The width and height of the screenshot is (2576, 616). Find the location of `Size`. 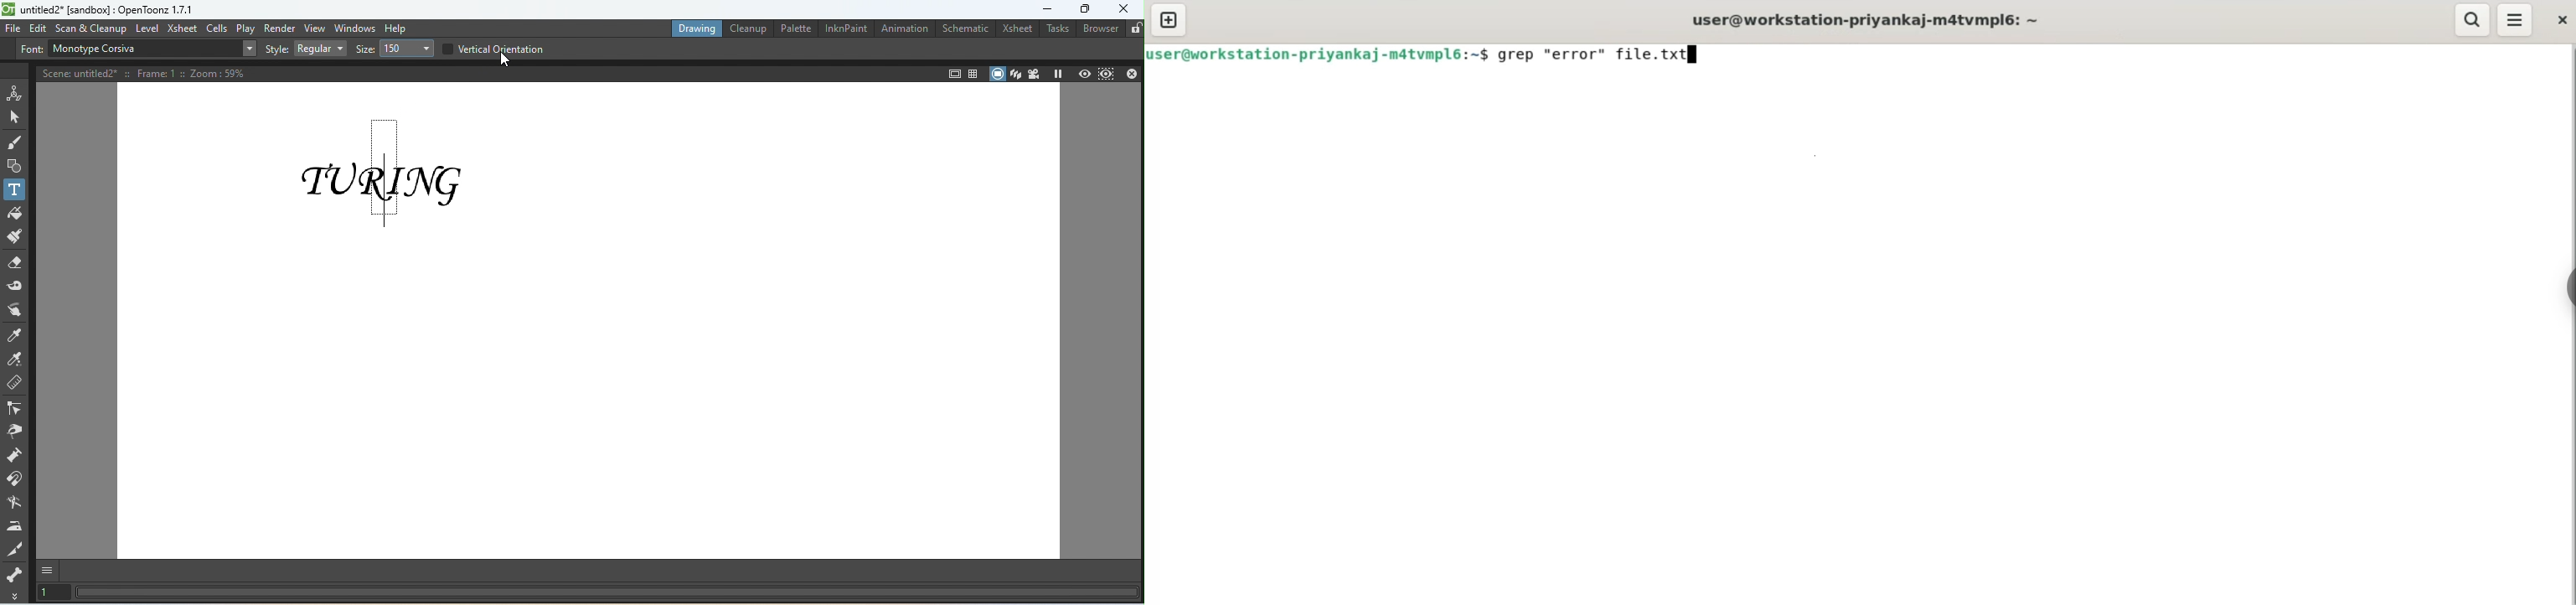

Size is located at coordinates (362, 50).